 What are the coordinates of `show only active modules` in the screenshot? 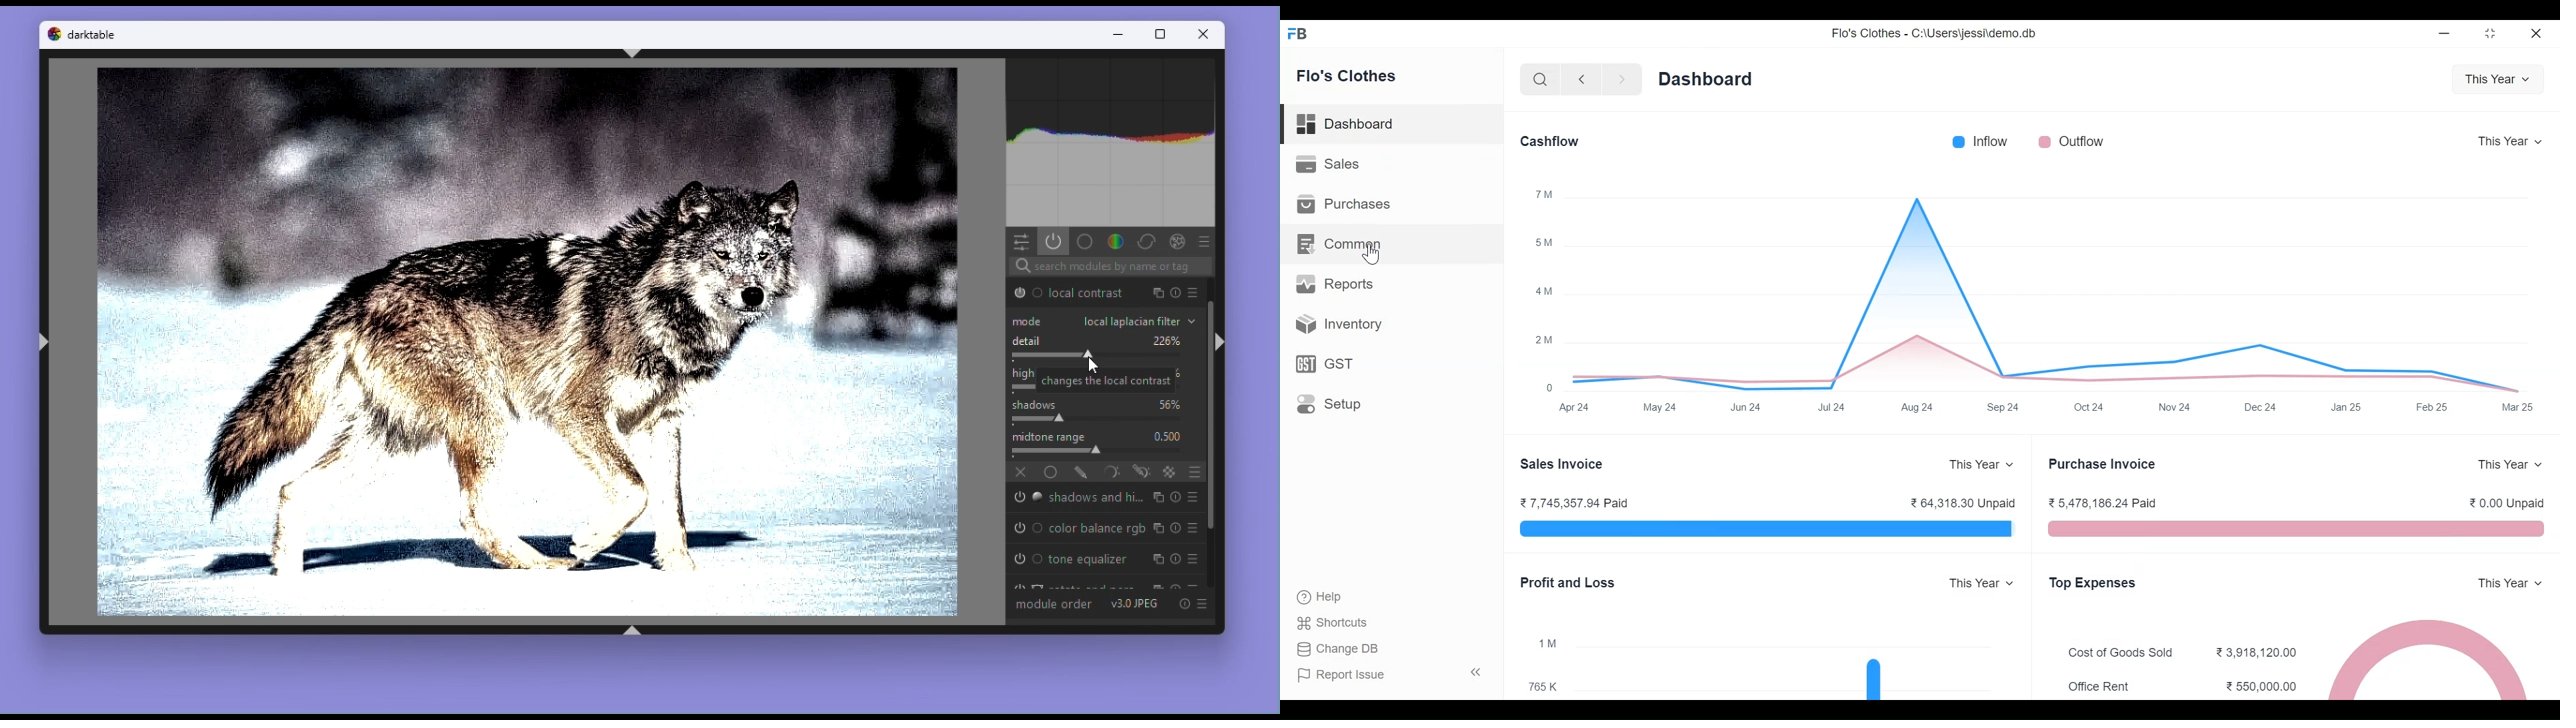 It's located at (1055, 242).